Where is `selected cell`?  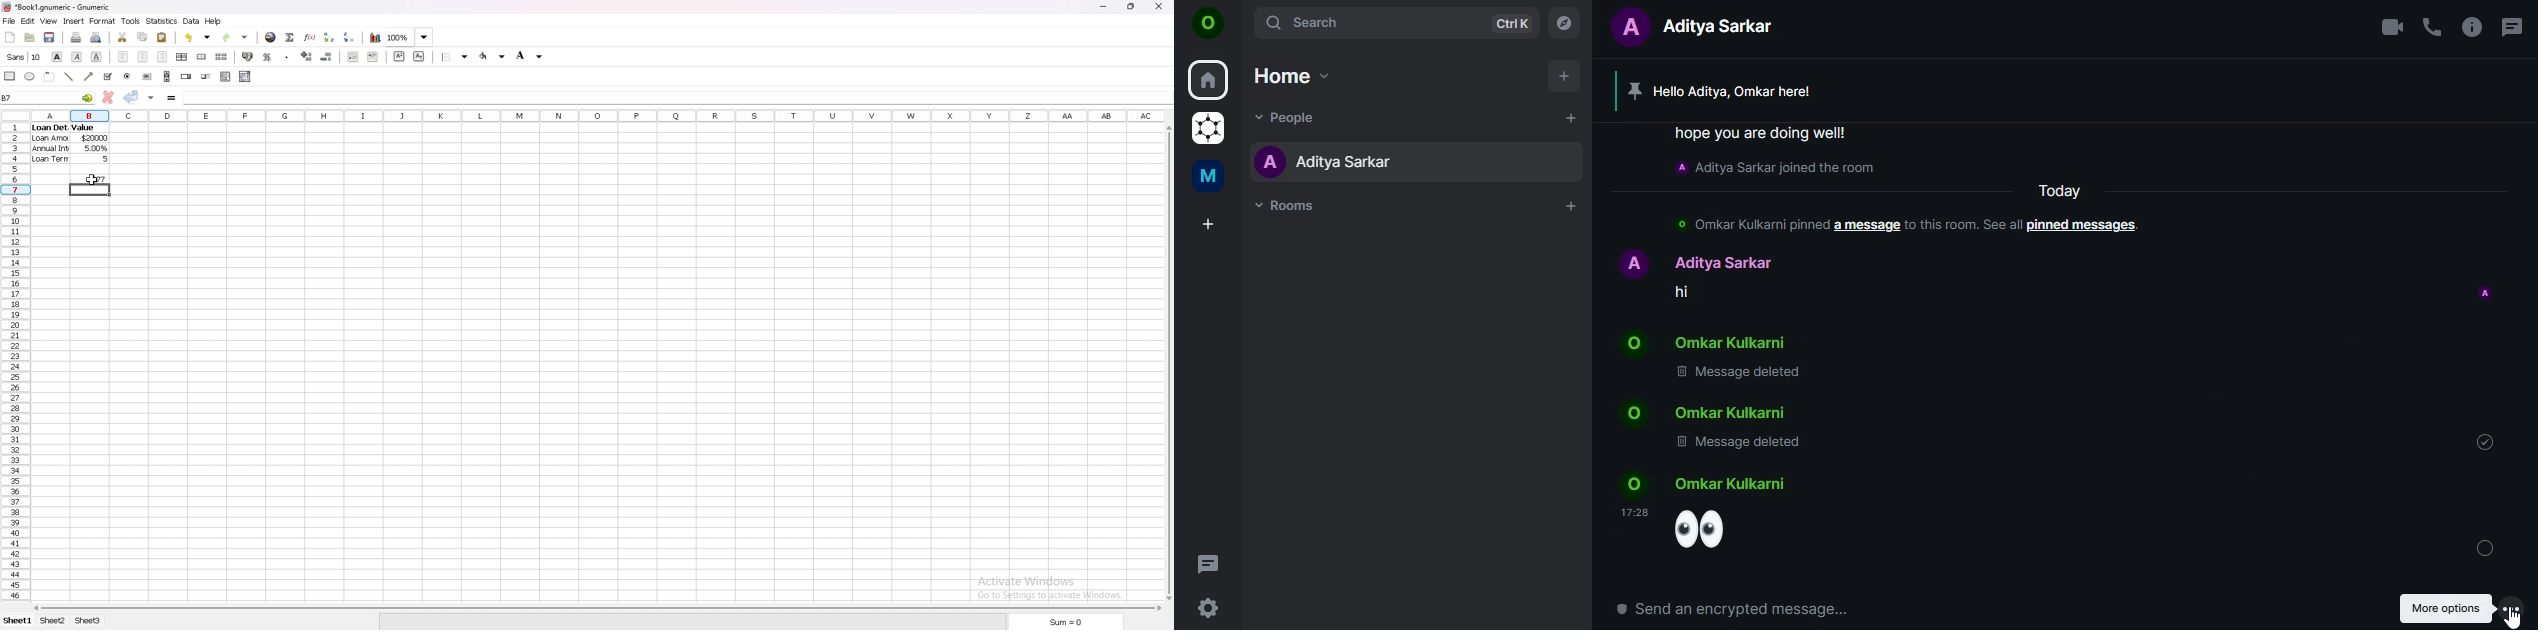
selected cell is located at coordinates (90, 190).